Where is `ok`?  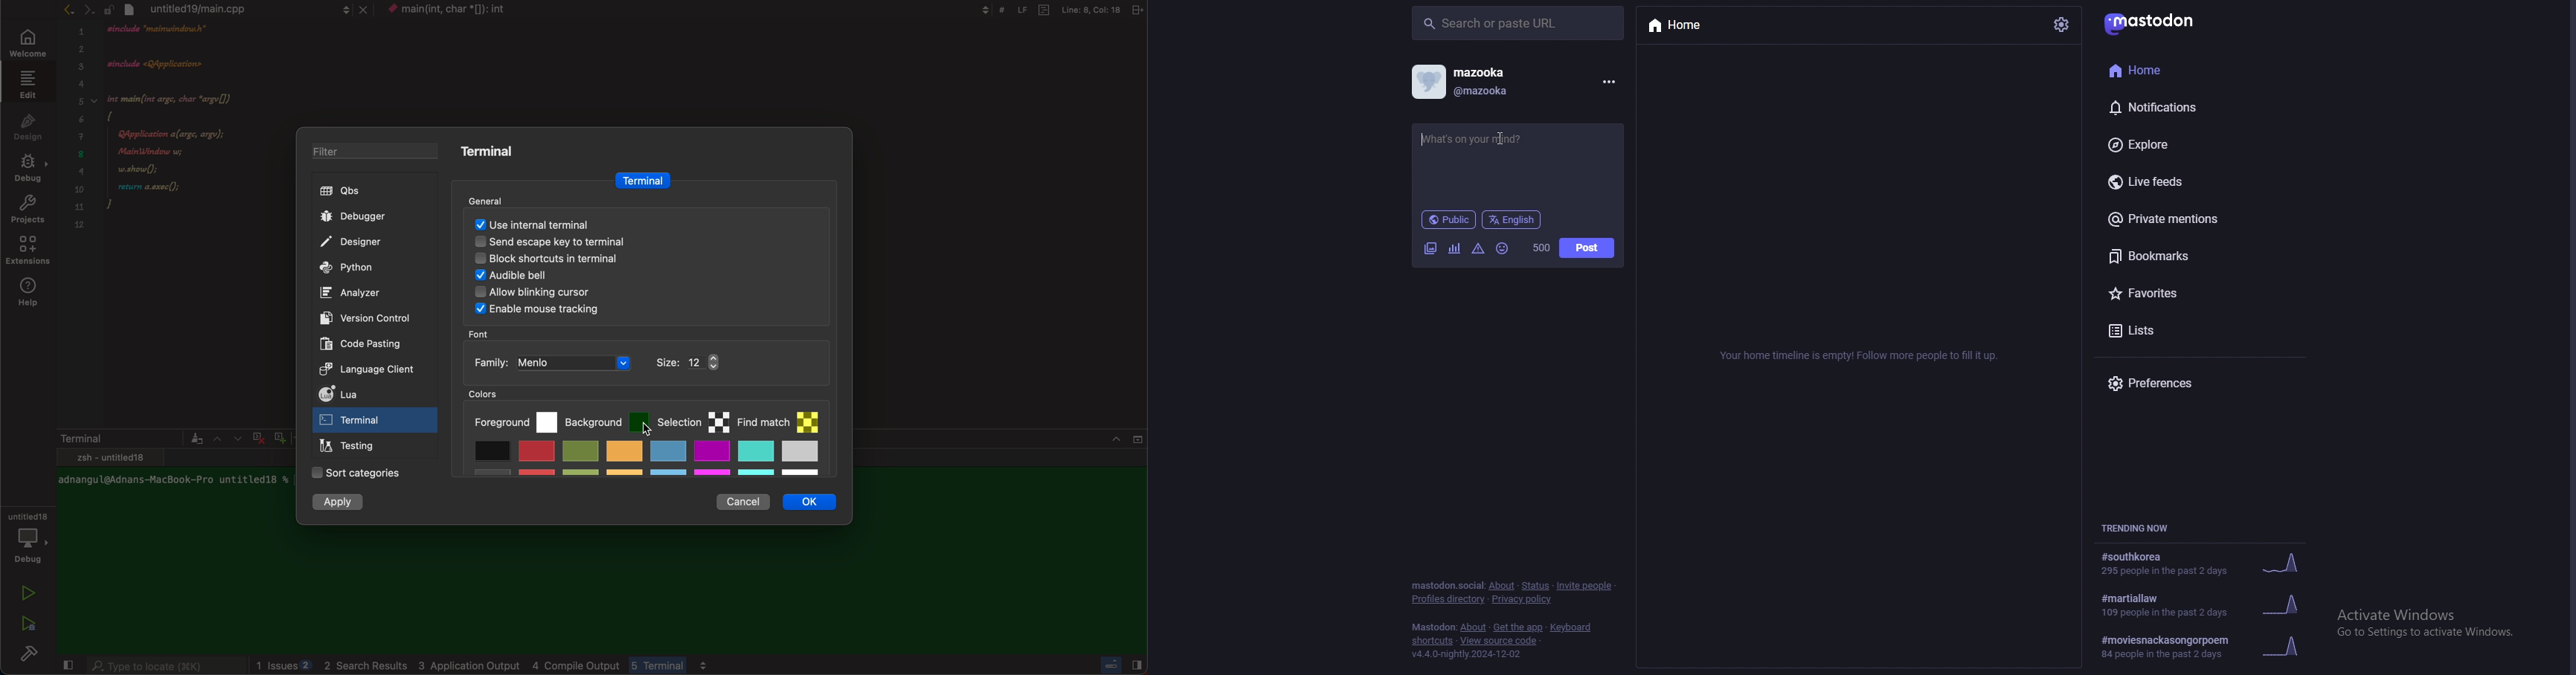 ok is located at coordinates (816, 505).